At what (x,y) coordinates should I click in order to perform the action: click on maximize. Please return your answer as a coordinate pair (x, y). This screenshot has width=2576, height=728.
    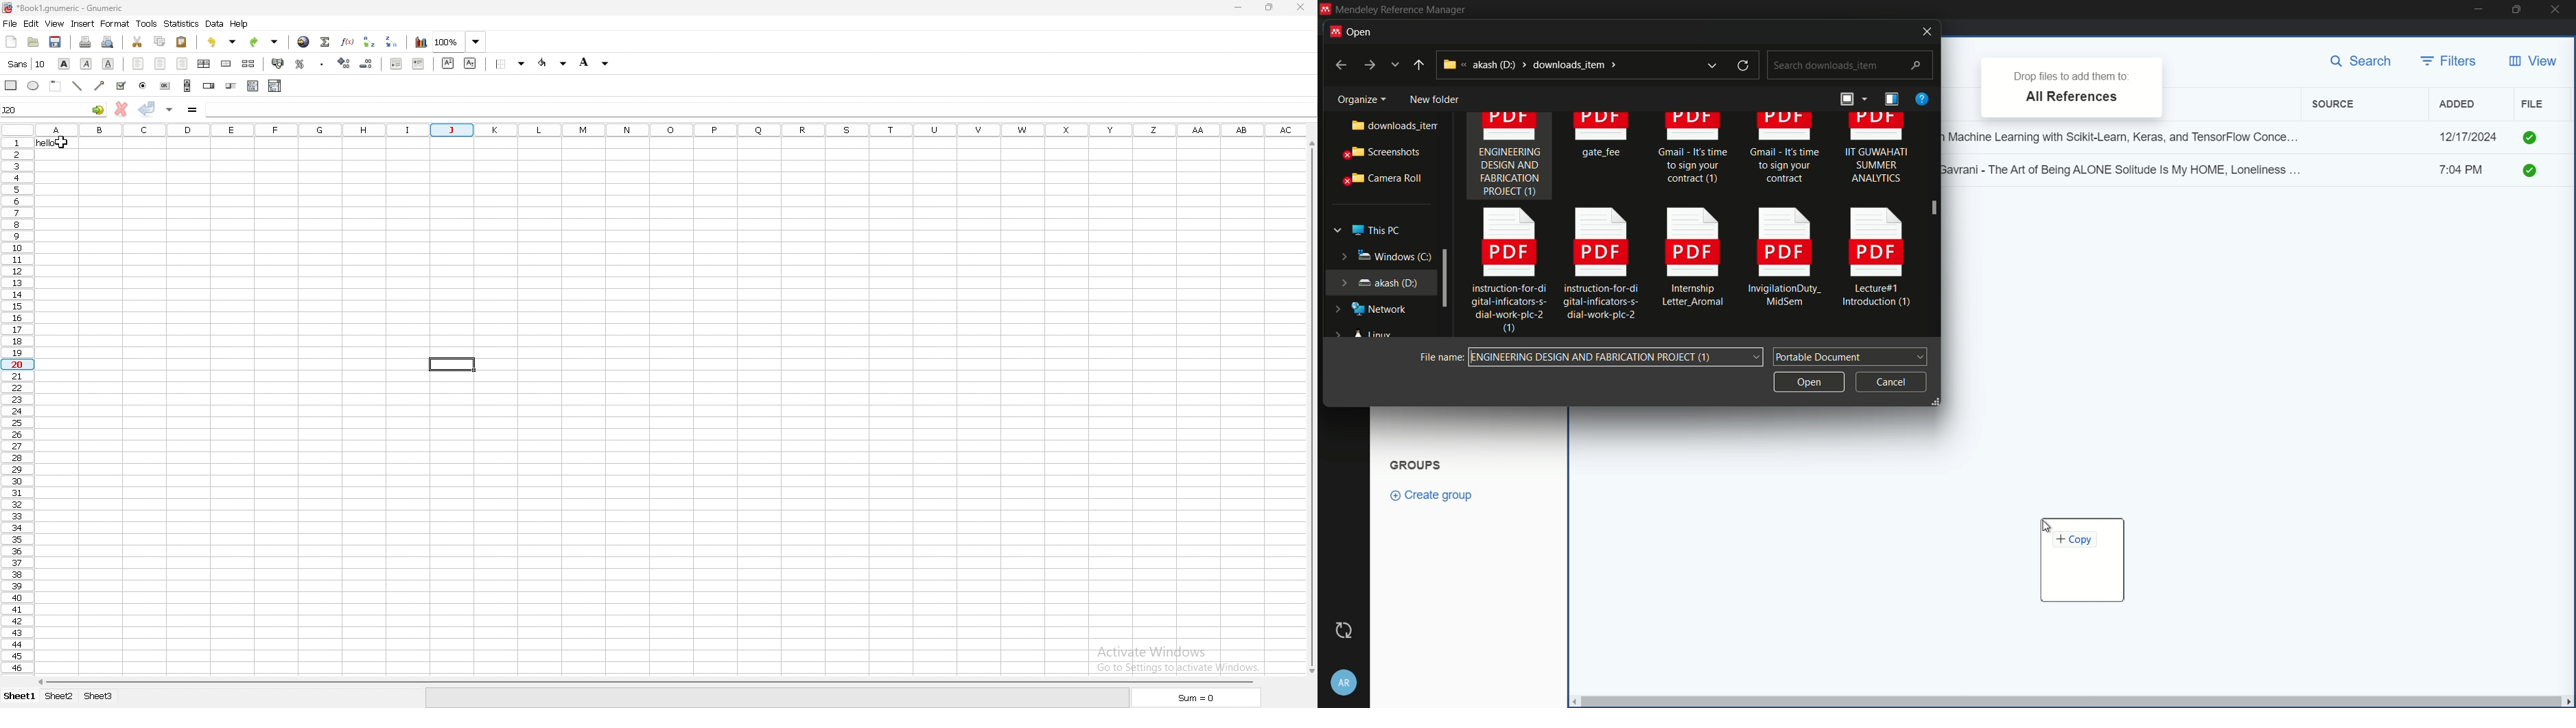
    Looking at the image, I should click on (2518, 10).